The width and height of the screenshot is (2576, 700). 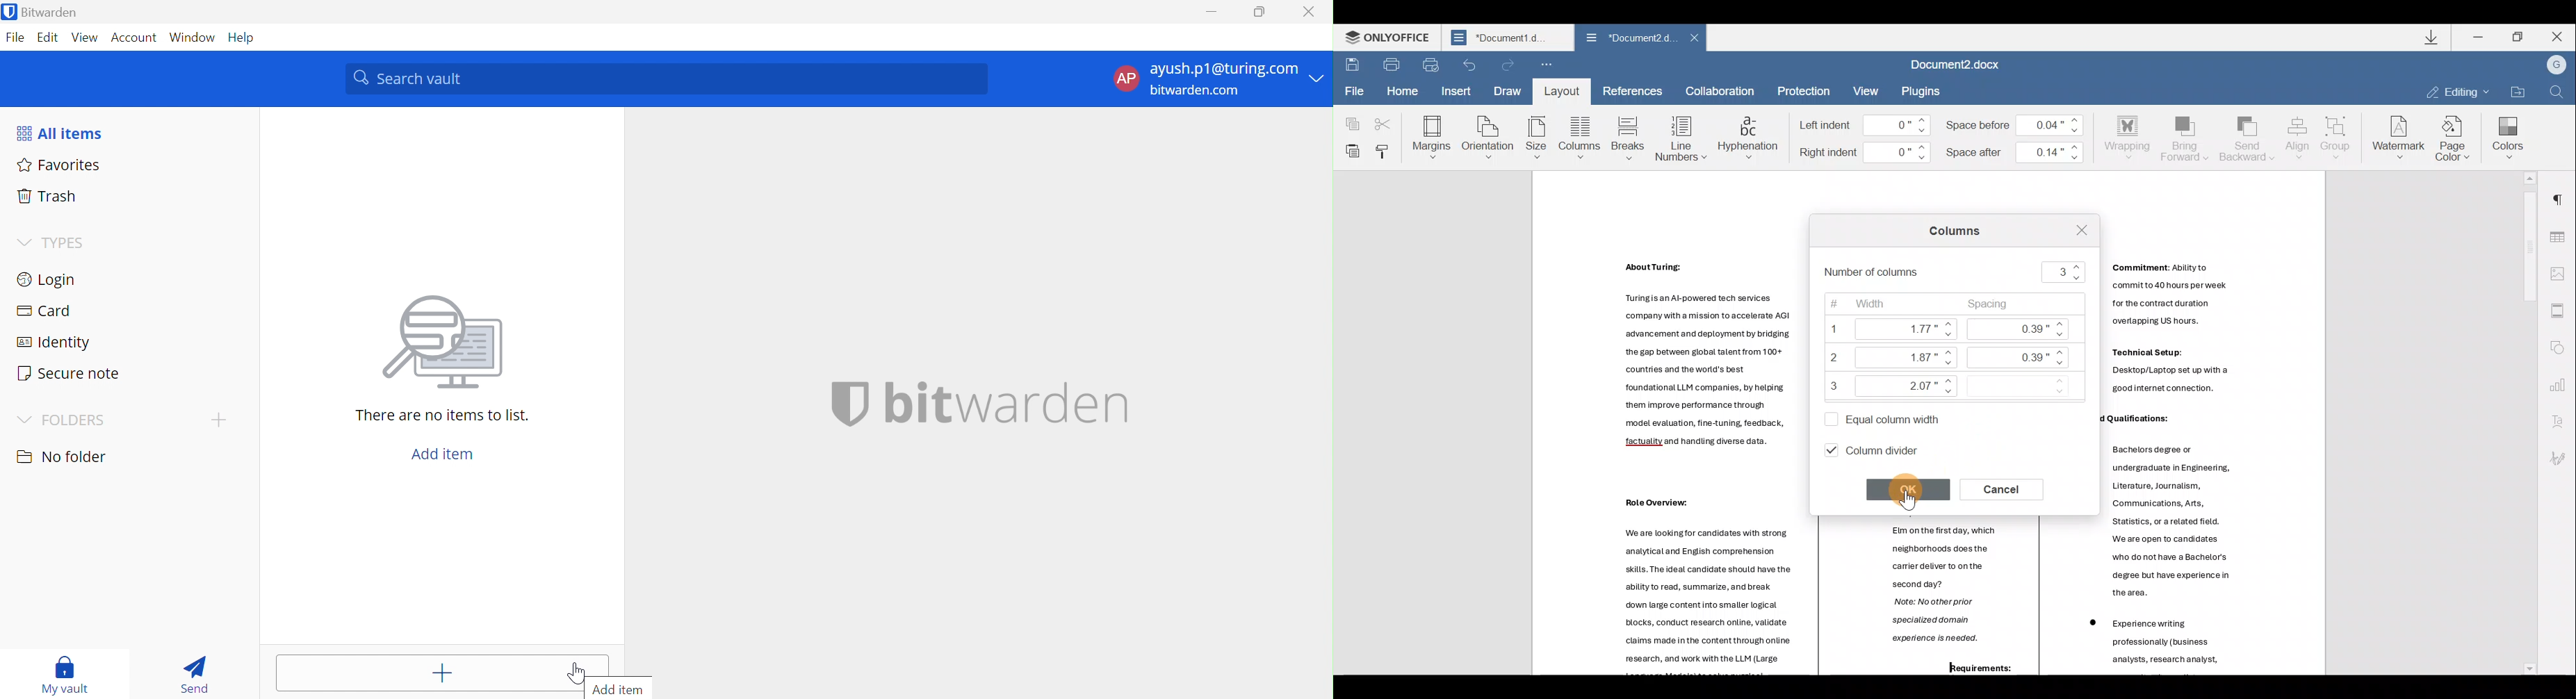 What do you see at coordinates (193, 38) in the screenshot?
I see `Window` at bounding box center [193, 38].